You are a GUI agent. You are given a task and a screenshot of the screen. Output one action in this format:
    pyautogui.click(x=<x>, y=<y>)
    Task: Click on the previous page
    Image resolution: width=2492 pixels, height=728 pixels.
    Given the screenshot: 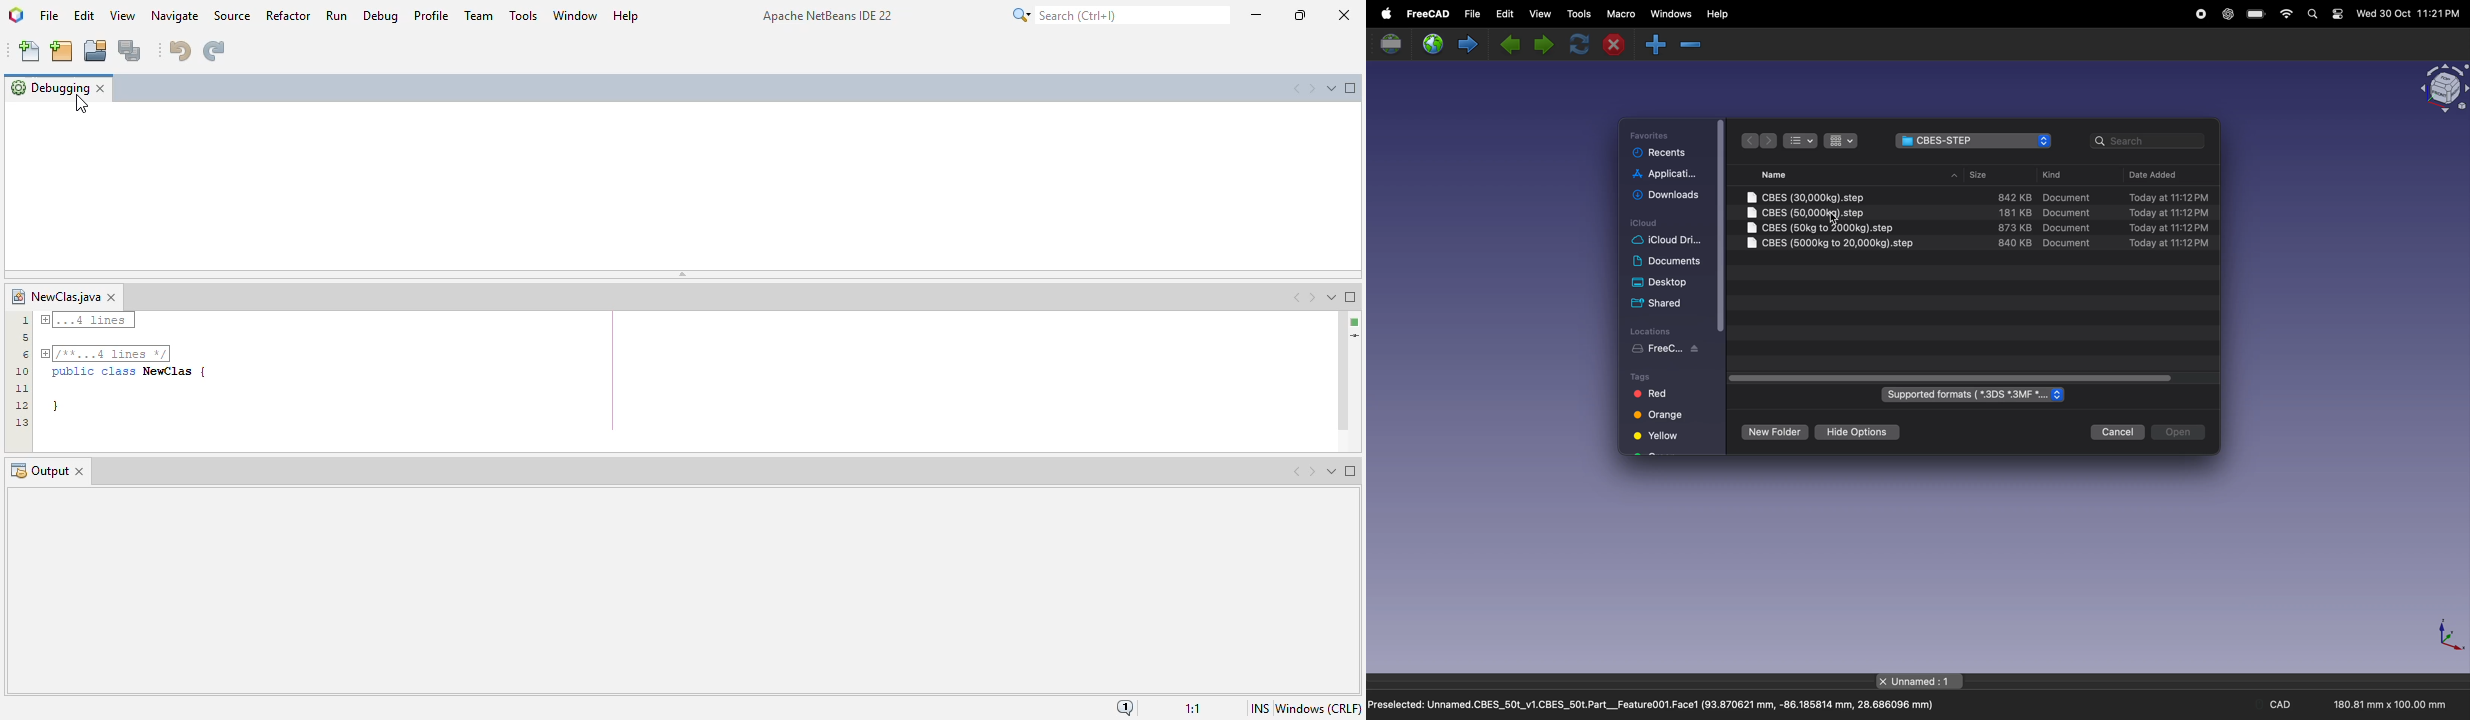 What is the action you would take?
    pyautogui.click(x=1512, y=44)
    